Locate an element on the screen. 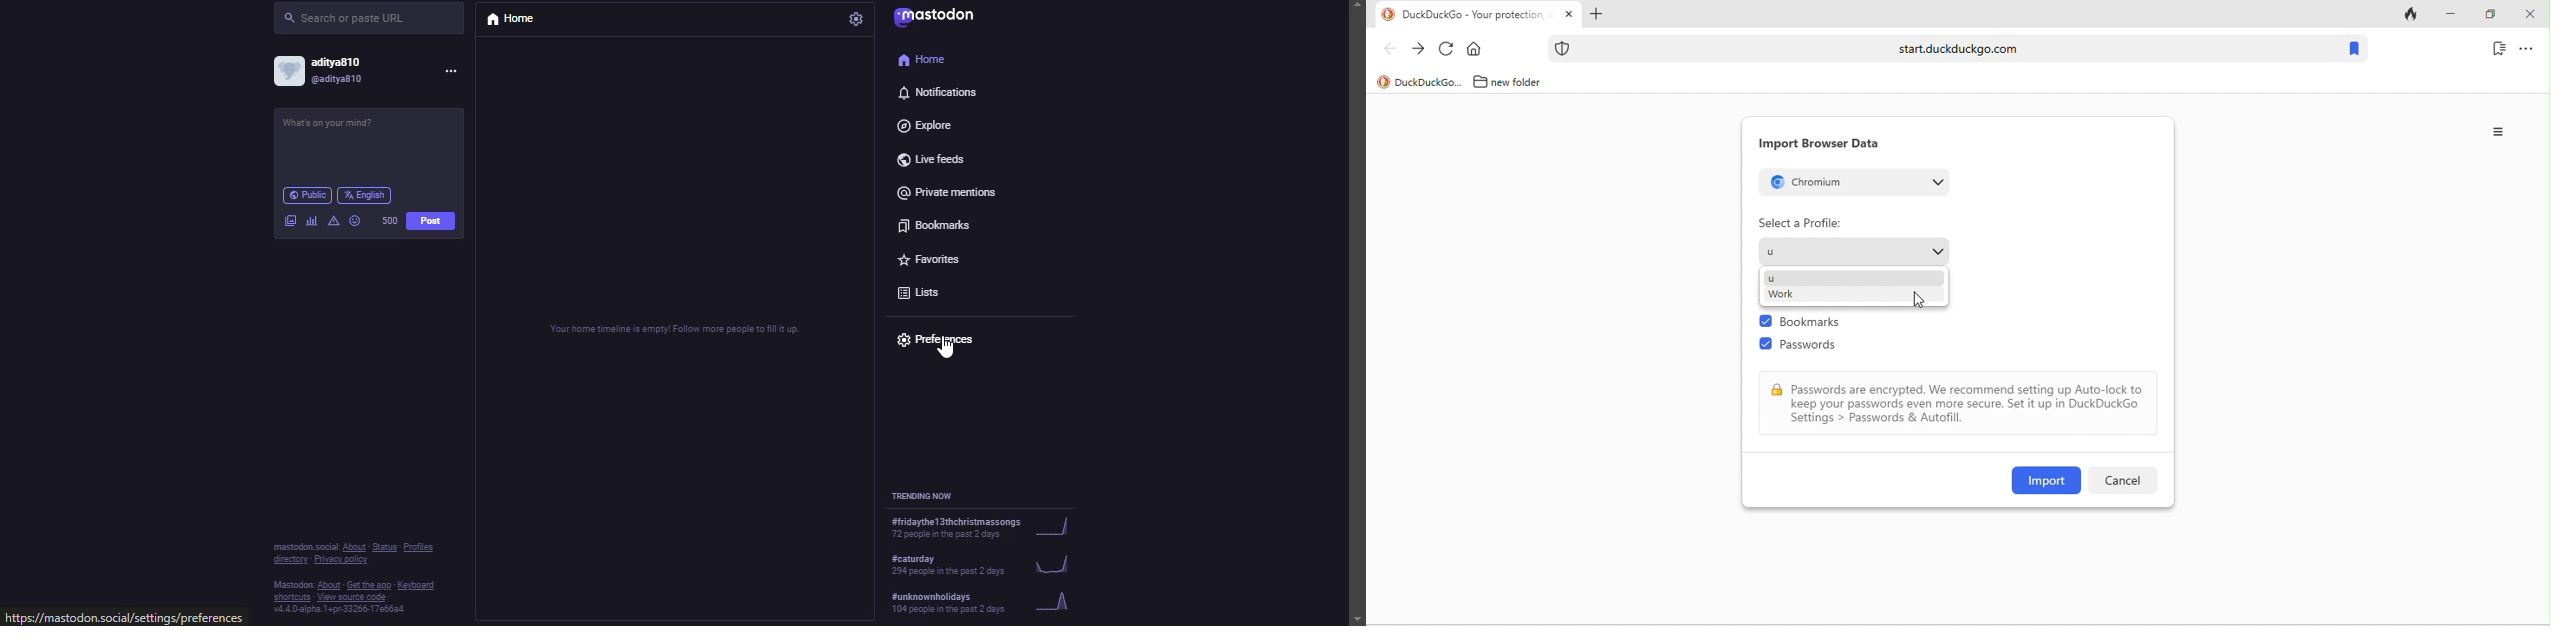 This screenshot has width=2576, height=644. preferences is located at coordinates (936, 337).